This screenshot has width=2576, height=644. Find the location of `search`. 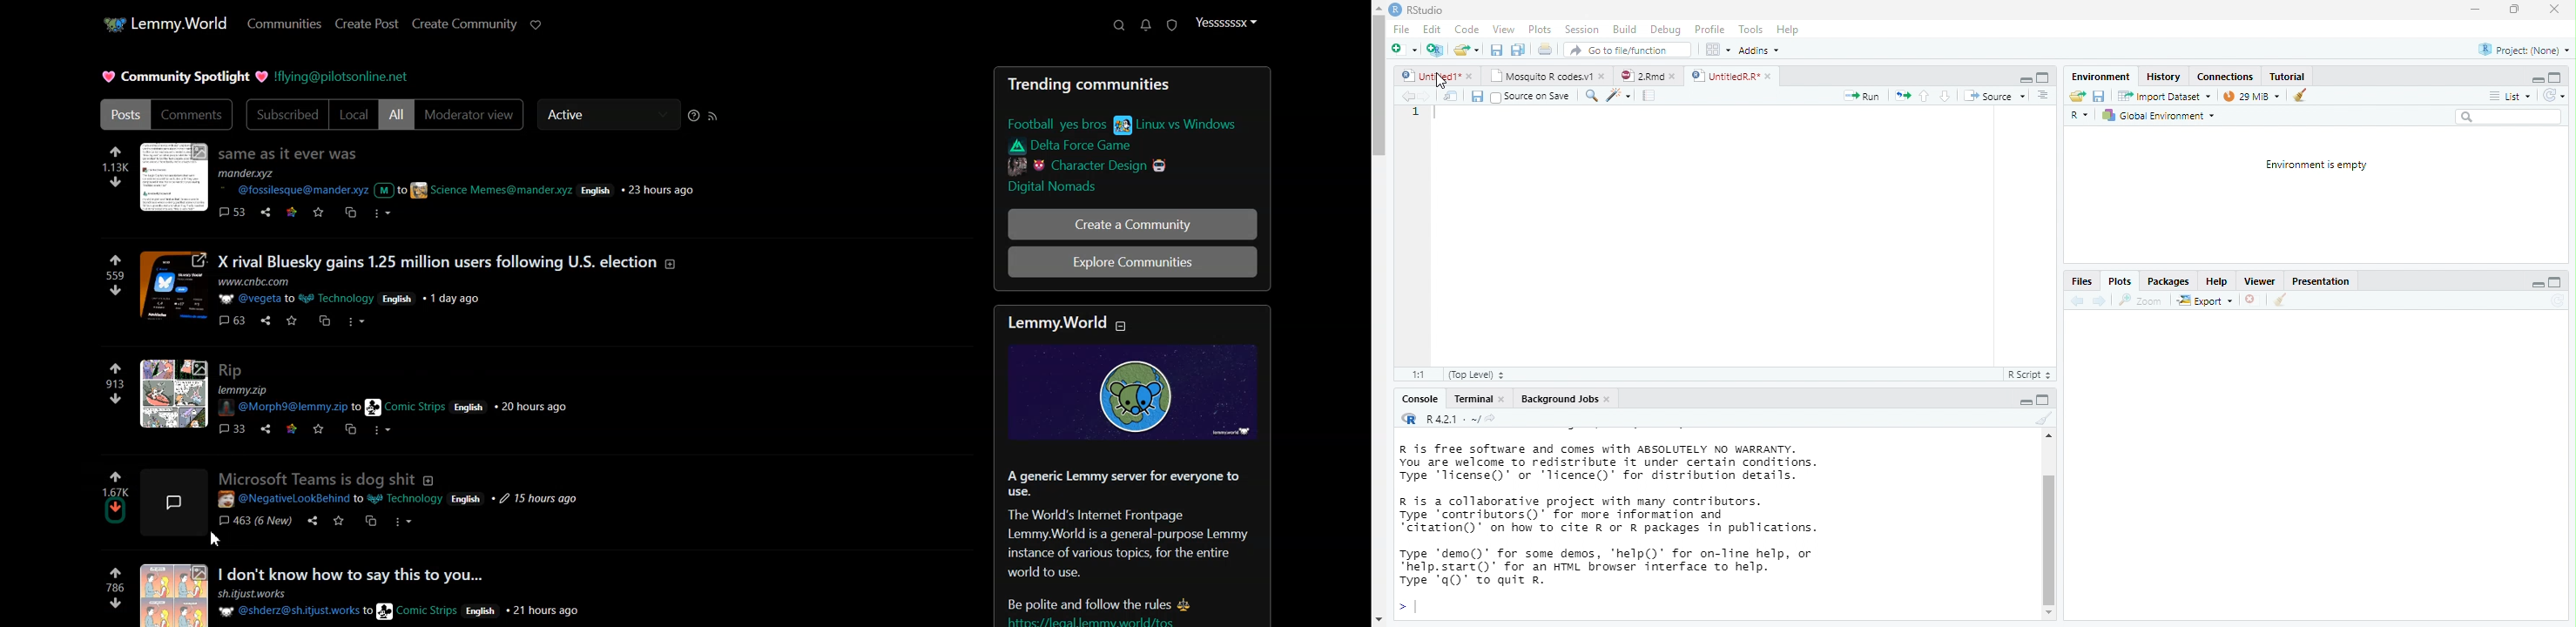

search is located at coordinates (1589, 96).